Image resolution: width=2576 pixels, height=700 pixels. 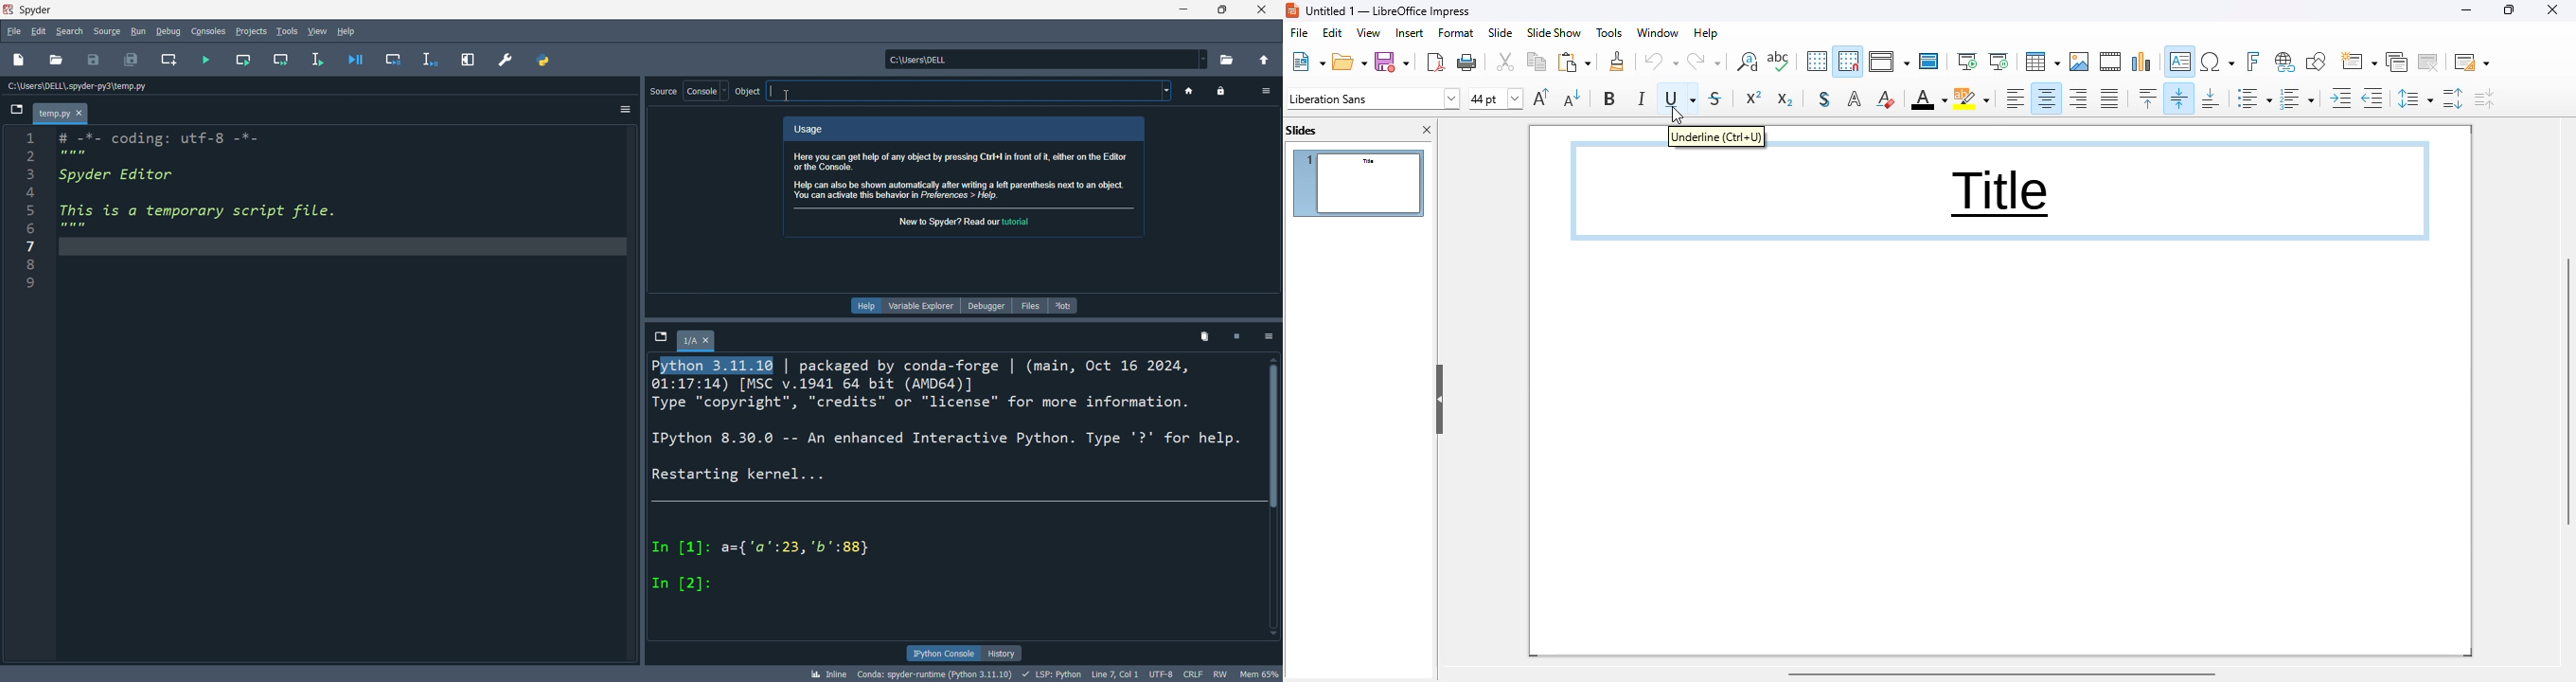 I want to click on variable explorer, so click(x=920, y=306).